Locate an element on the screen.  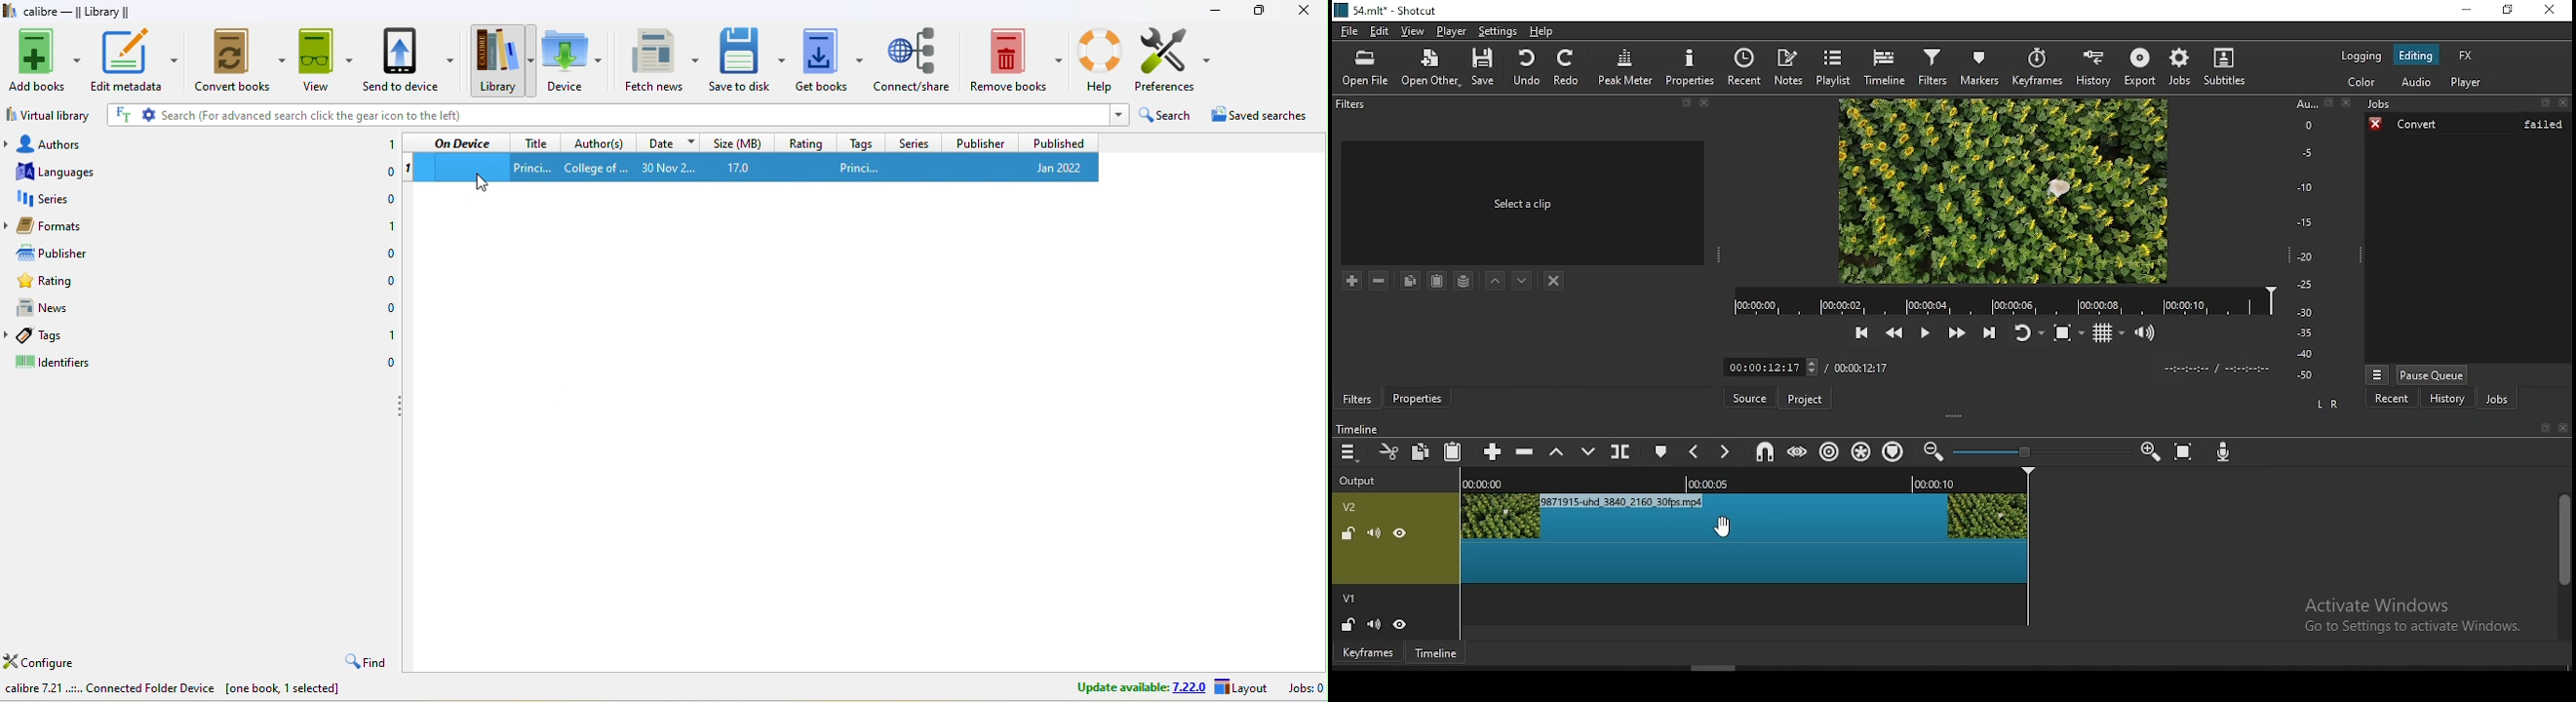
history is located at coordinates (2445, 397).